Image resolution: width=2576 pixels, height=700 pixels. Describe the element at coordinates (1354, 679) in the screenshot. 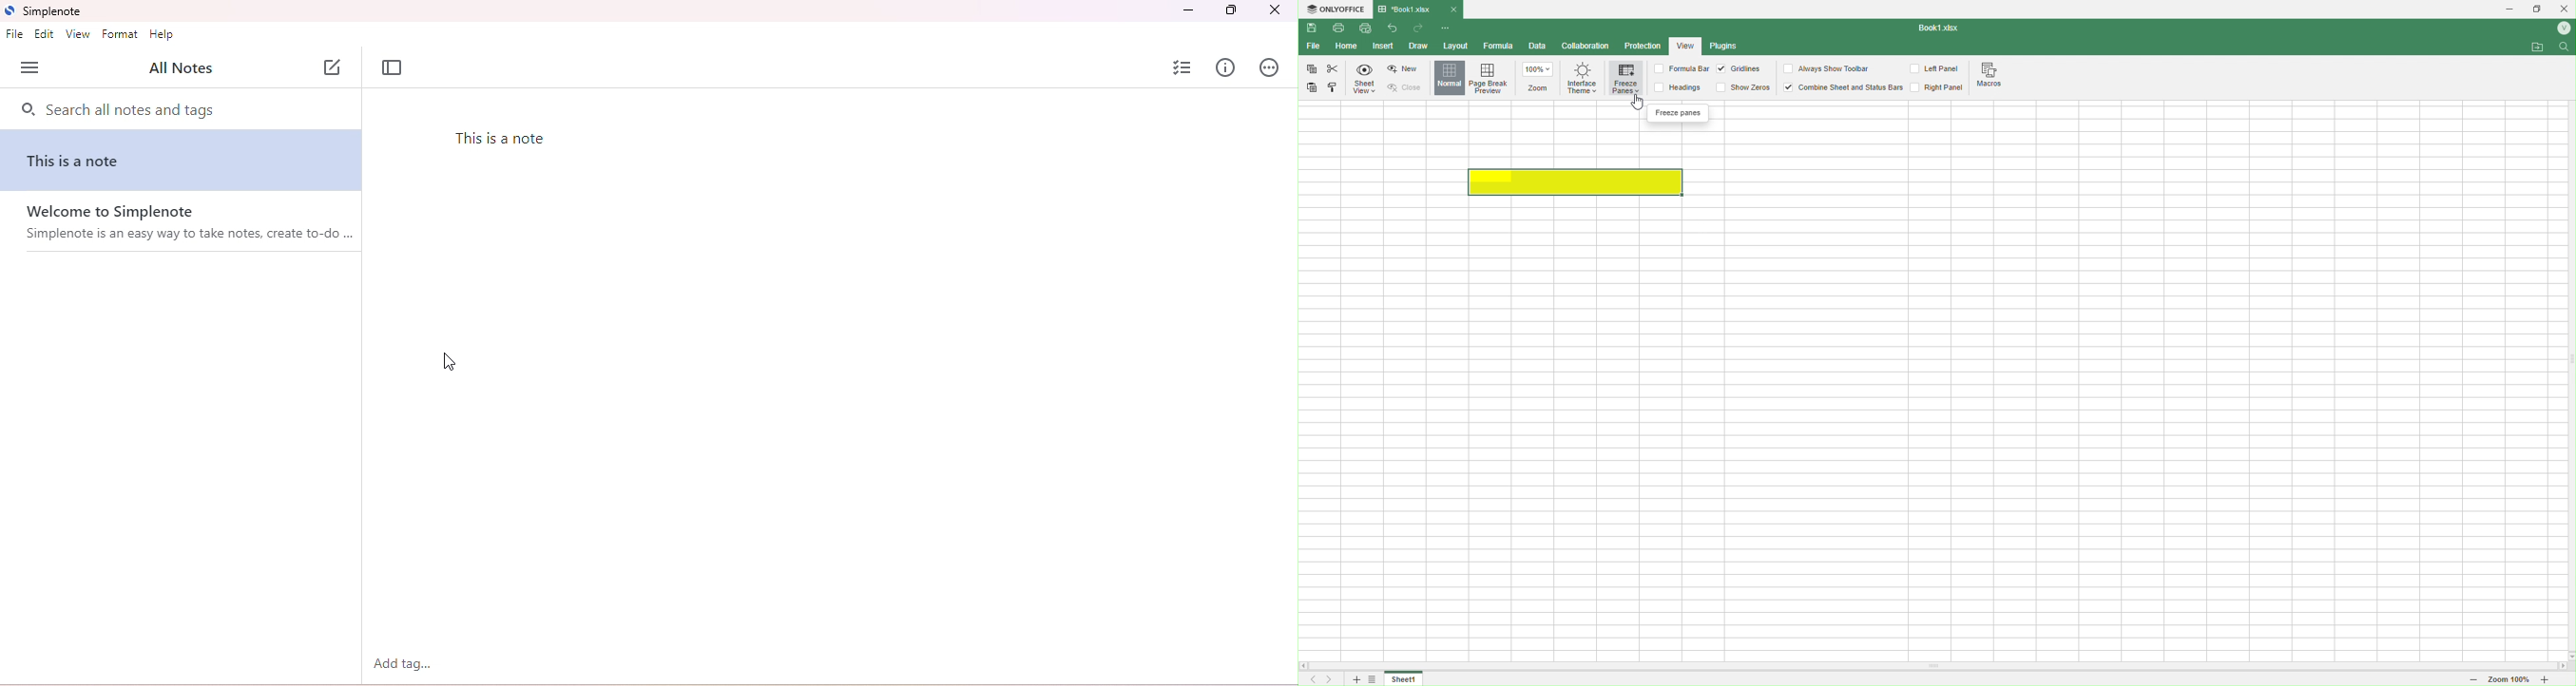

I see `Add sheet` at that location.